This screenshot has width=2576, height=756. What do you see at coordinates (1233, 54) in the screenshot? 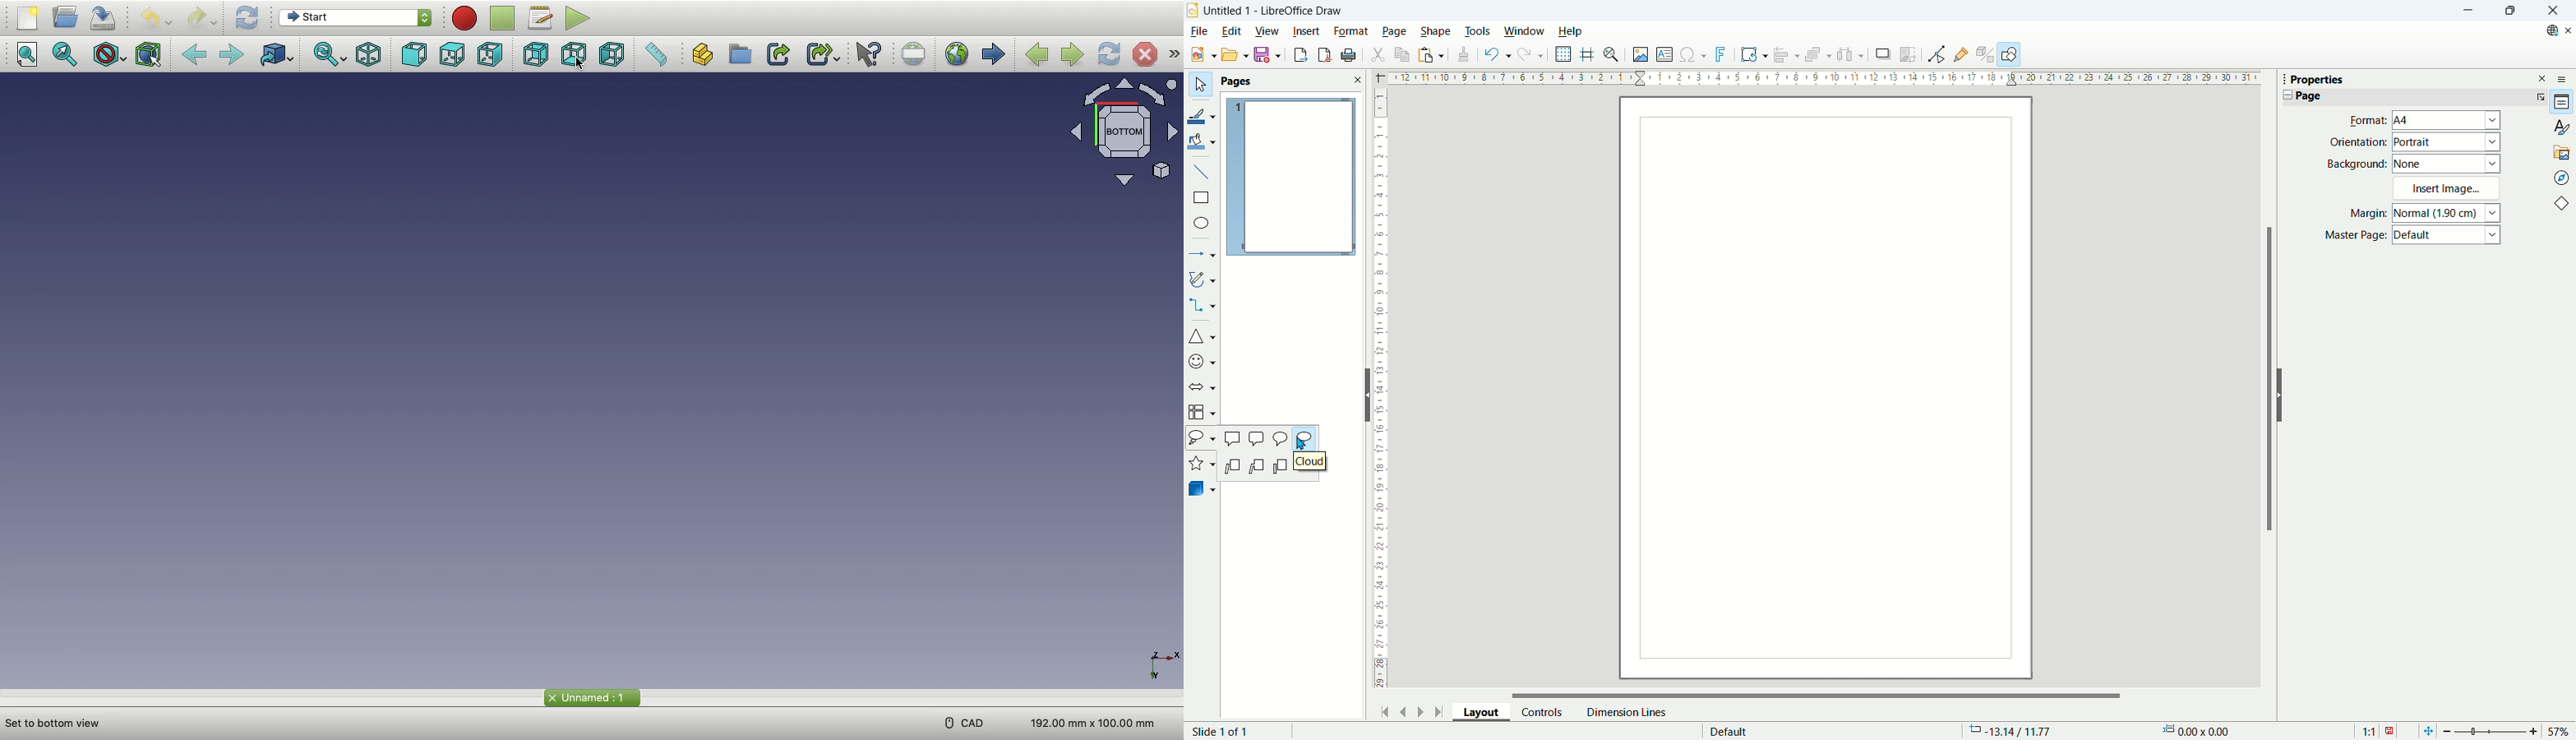
I see `open` at bounding box center [1233, 54].